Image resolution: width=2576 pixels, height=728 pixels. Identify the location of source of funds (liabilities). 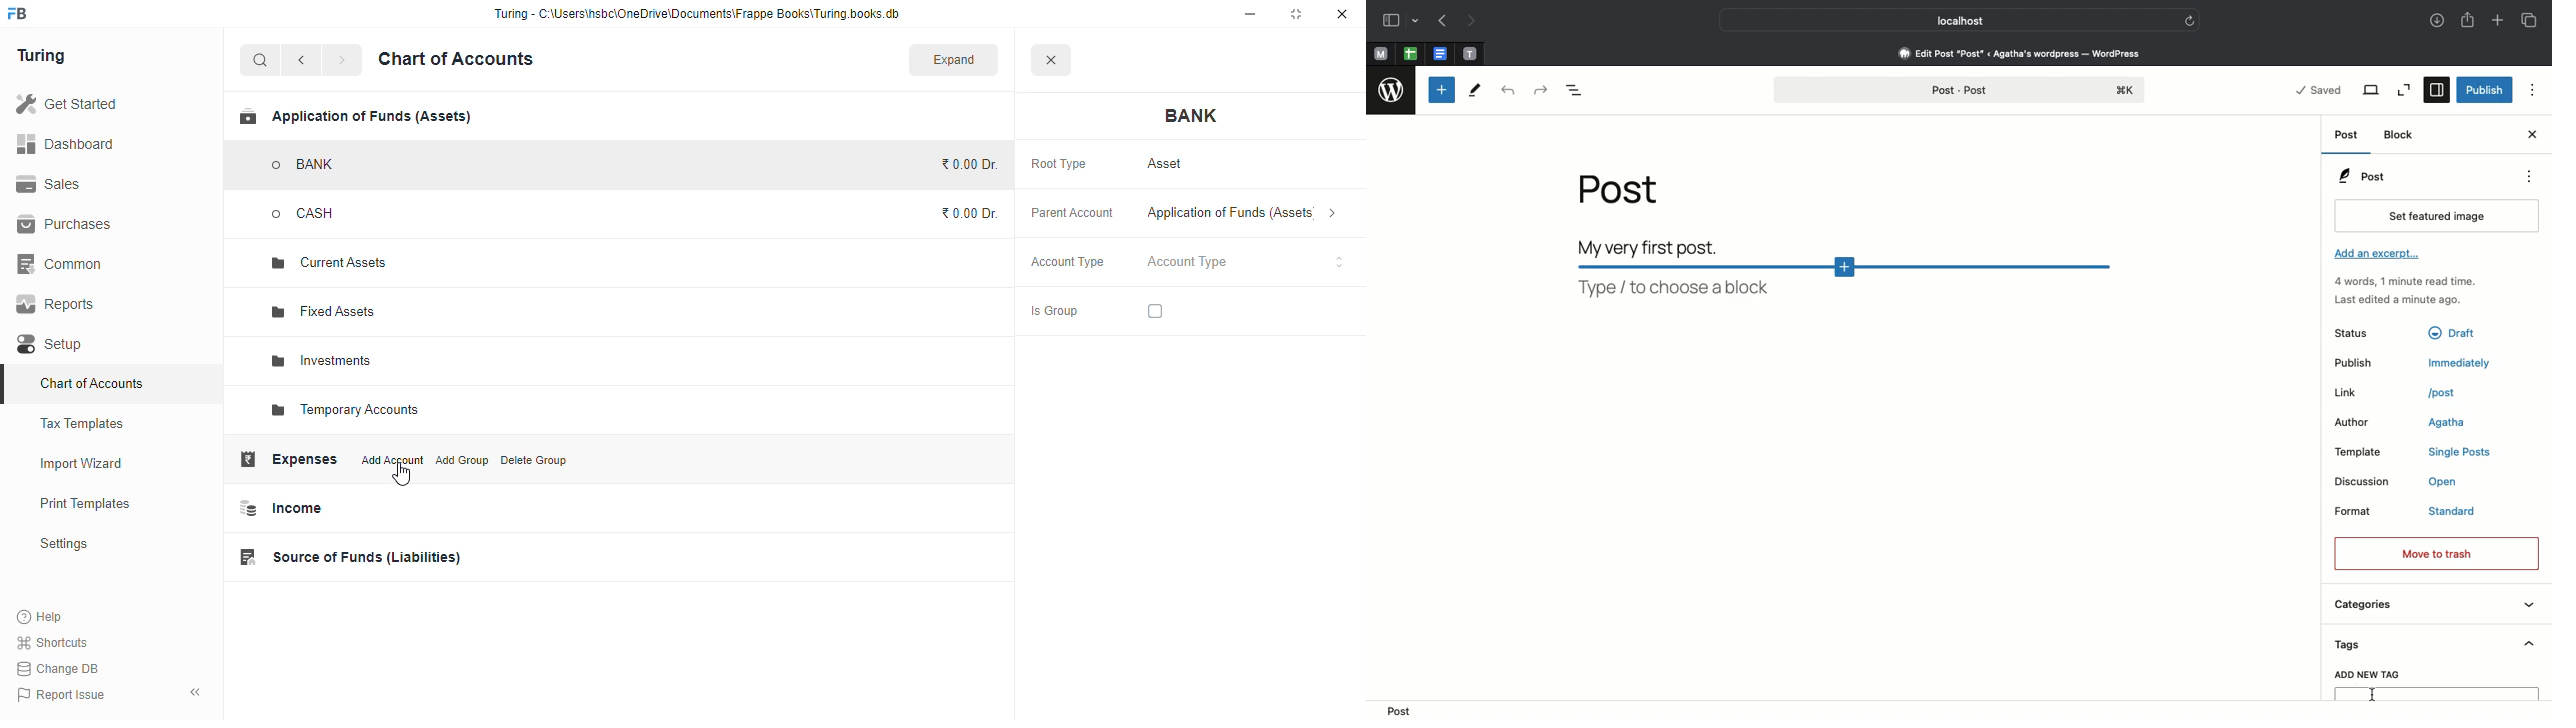
(351, 557).